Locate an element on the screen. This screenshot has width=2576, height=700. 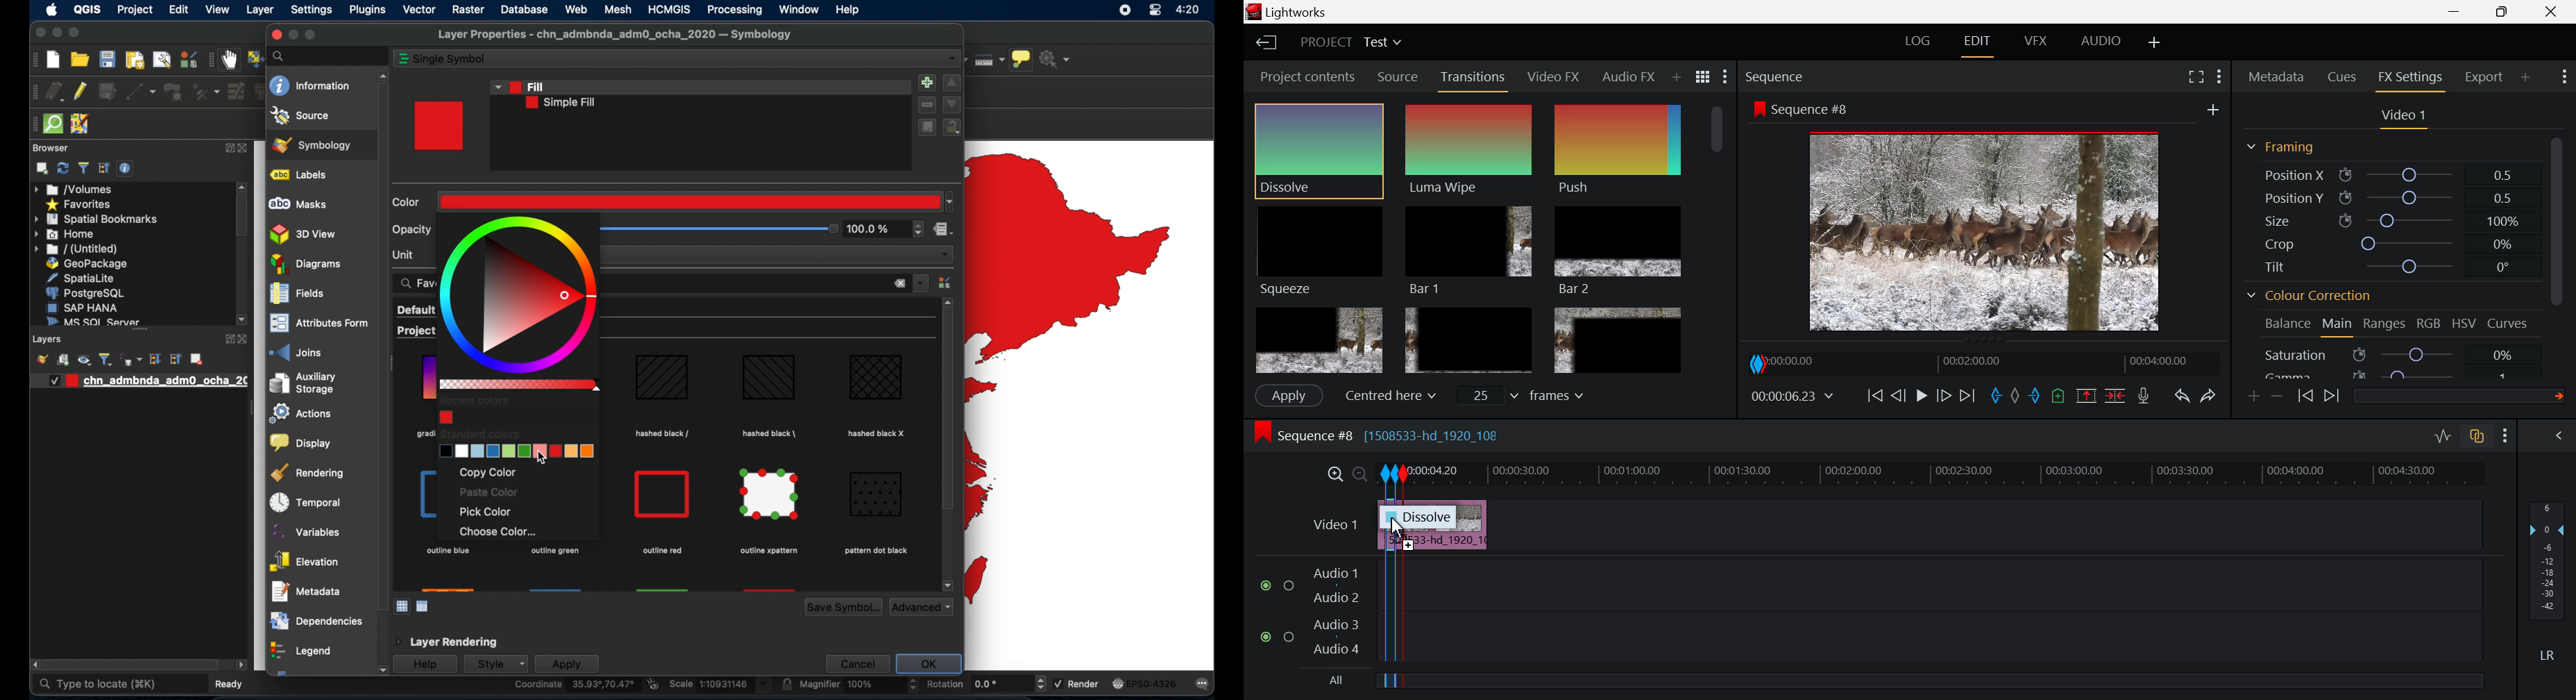
toggle editing is located at coordinates (81, 90).